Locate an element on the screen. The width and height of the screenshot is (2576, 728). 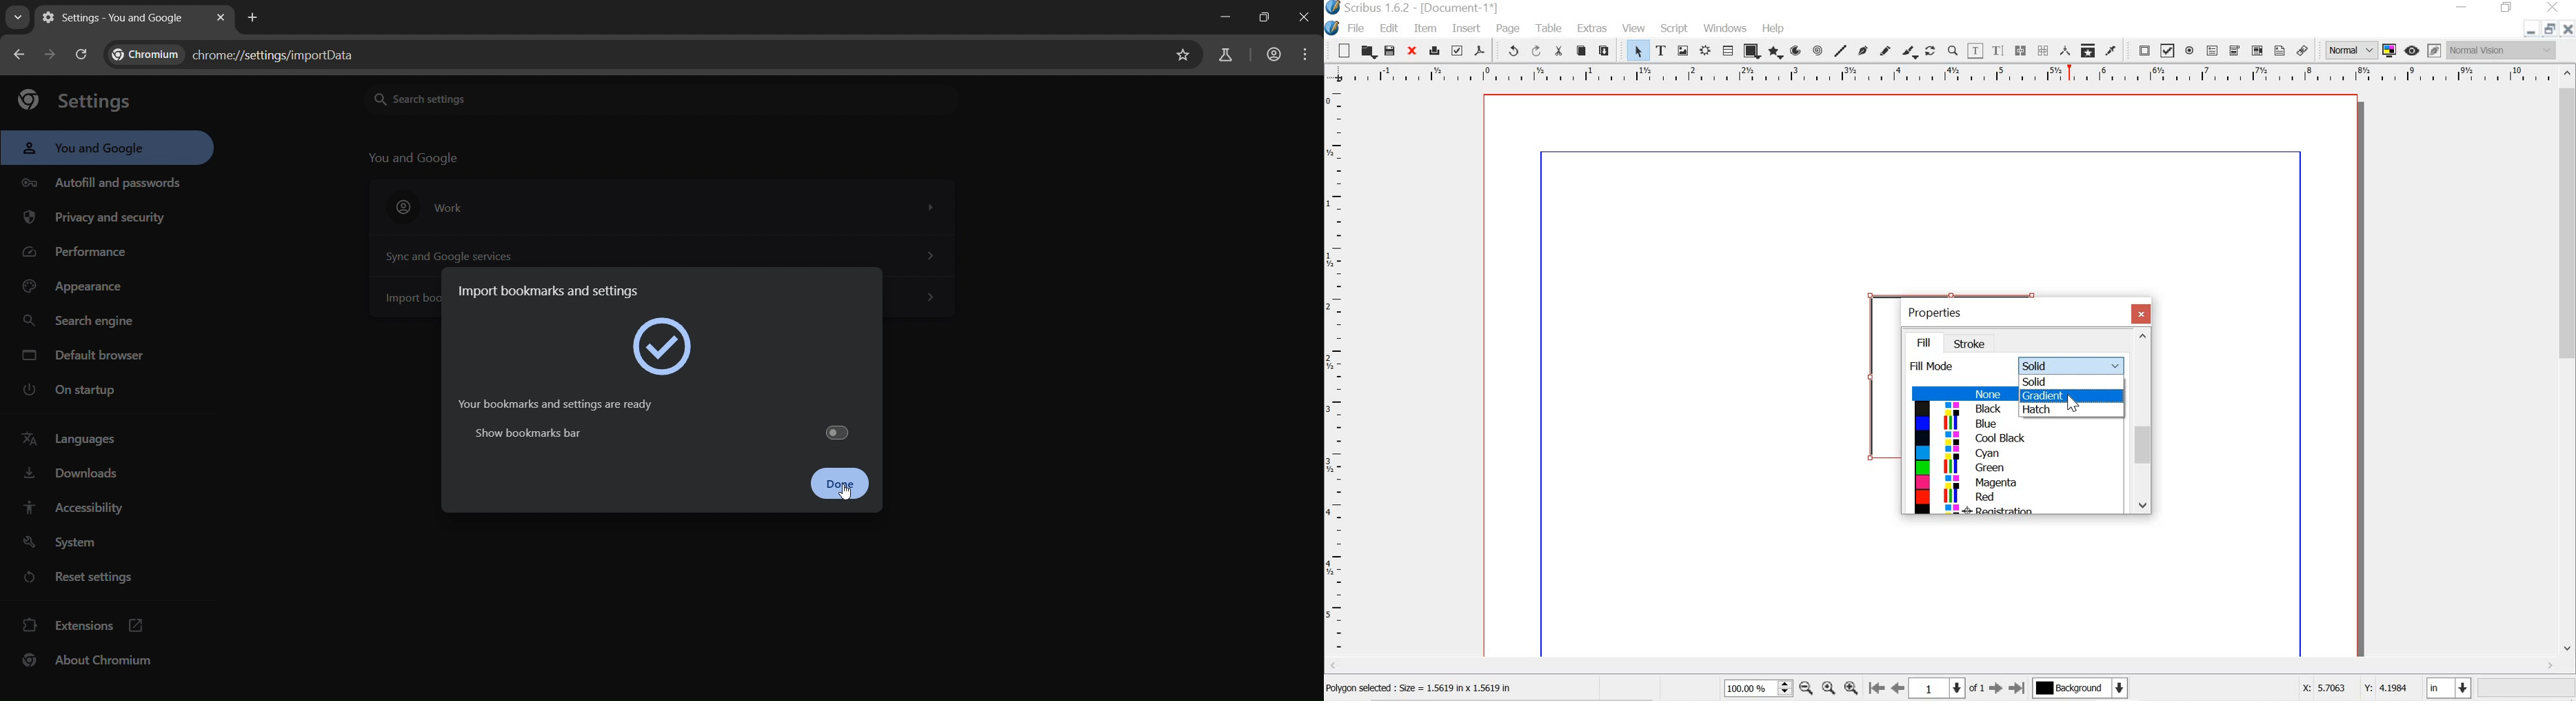
go to last page is located at coordinates (2017, 689).